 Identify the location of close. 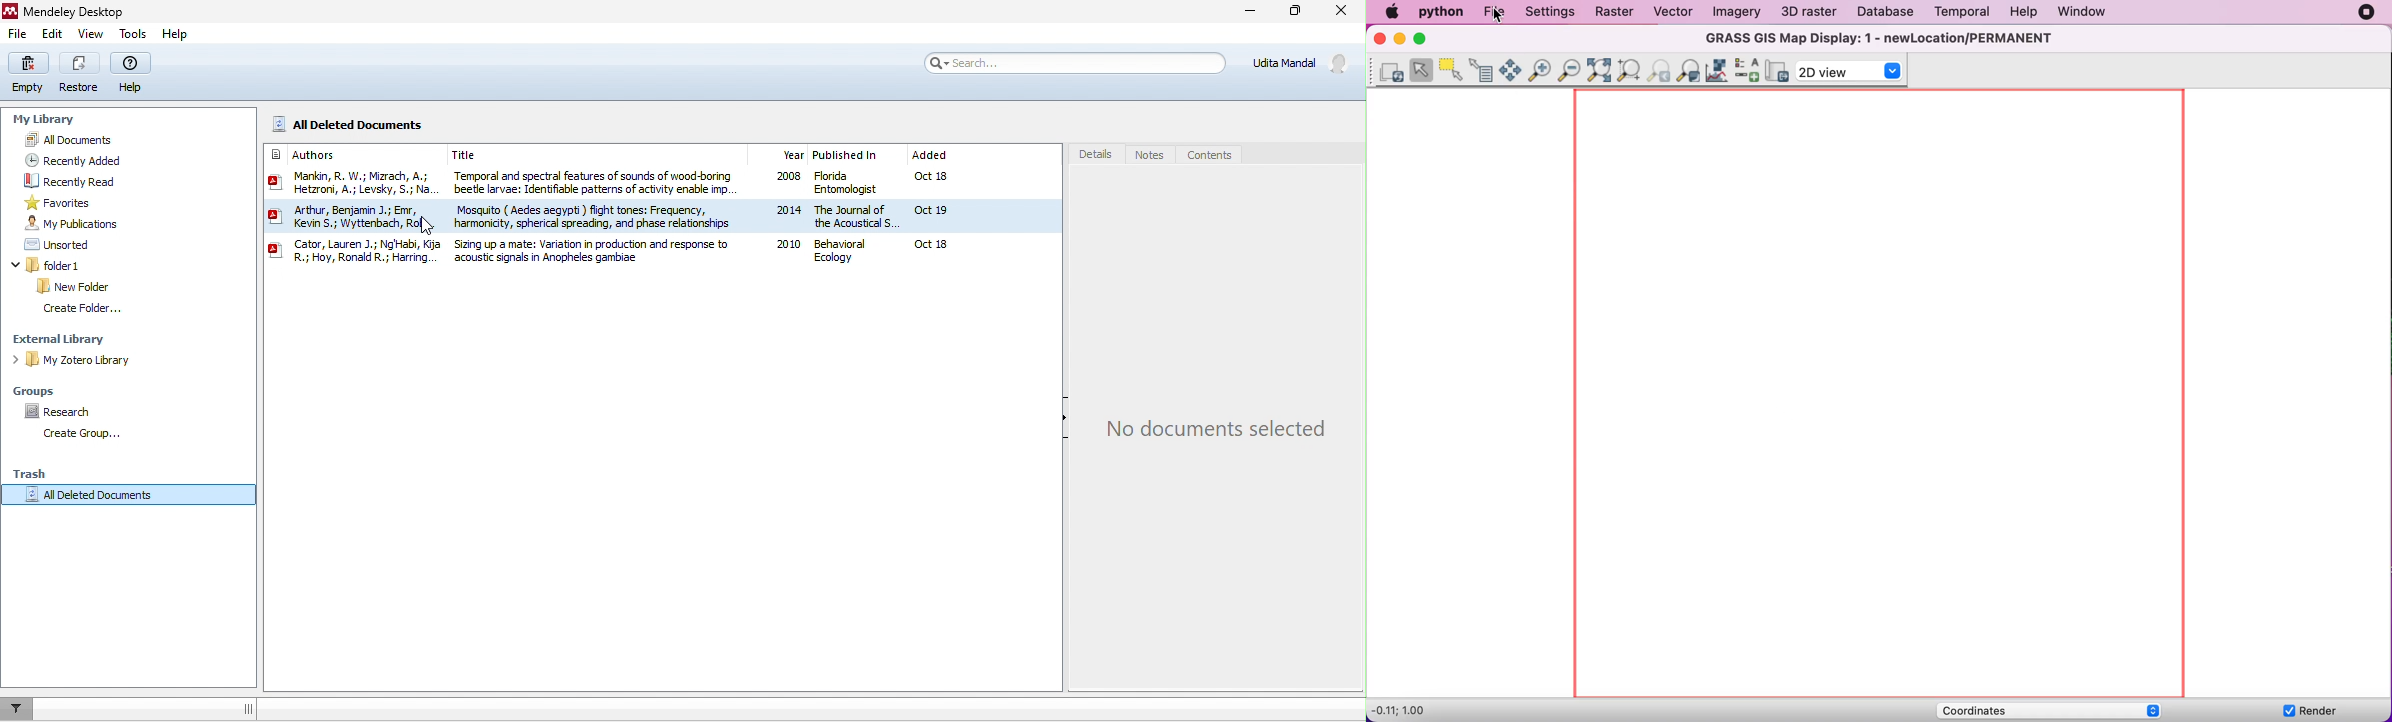
(1377, 39).